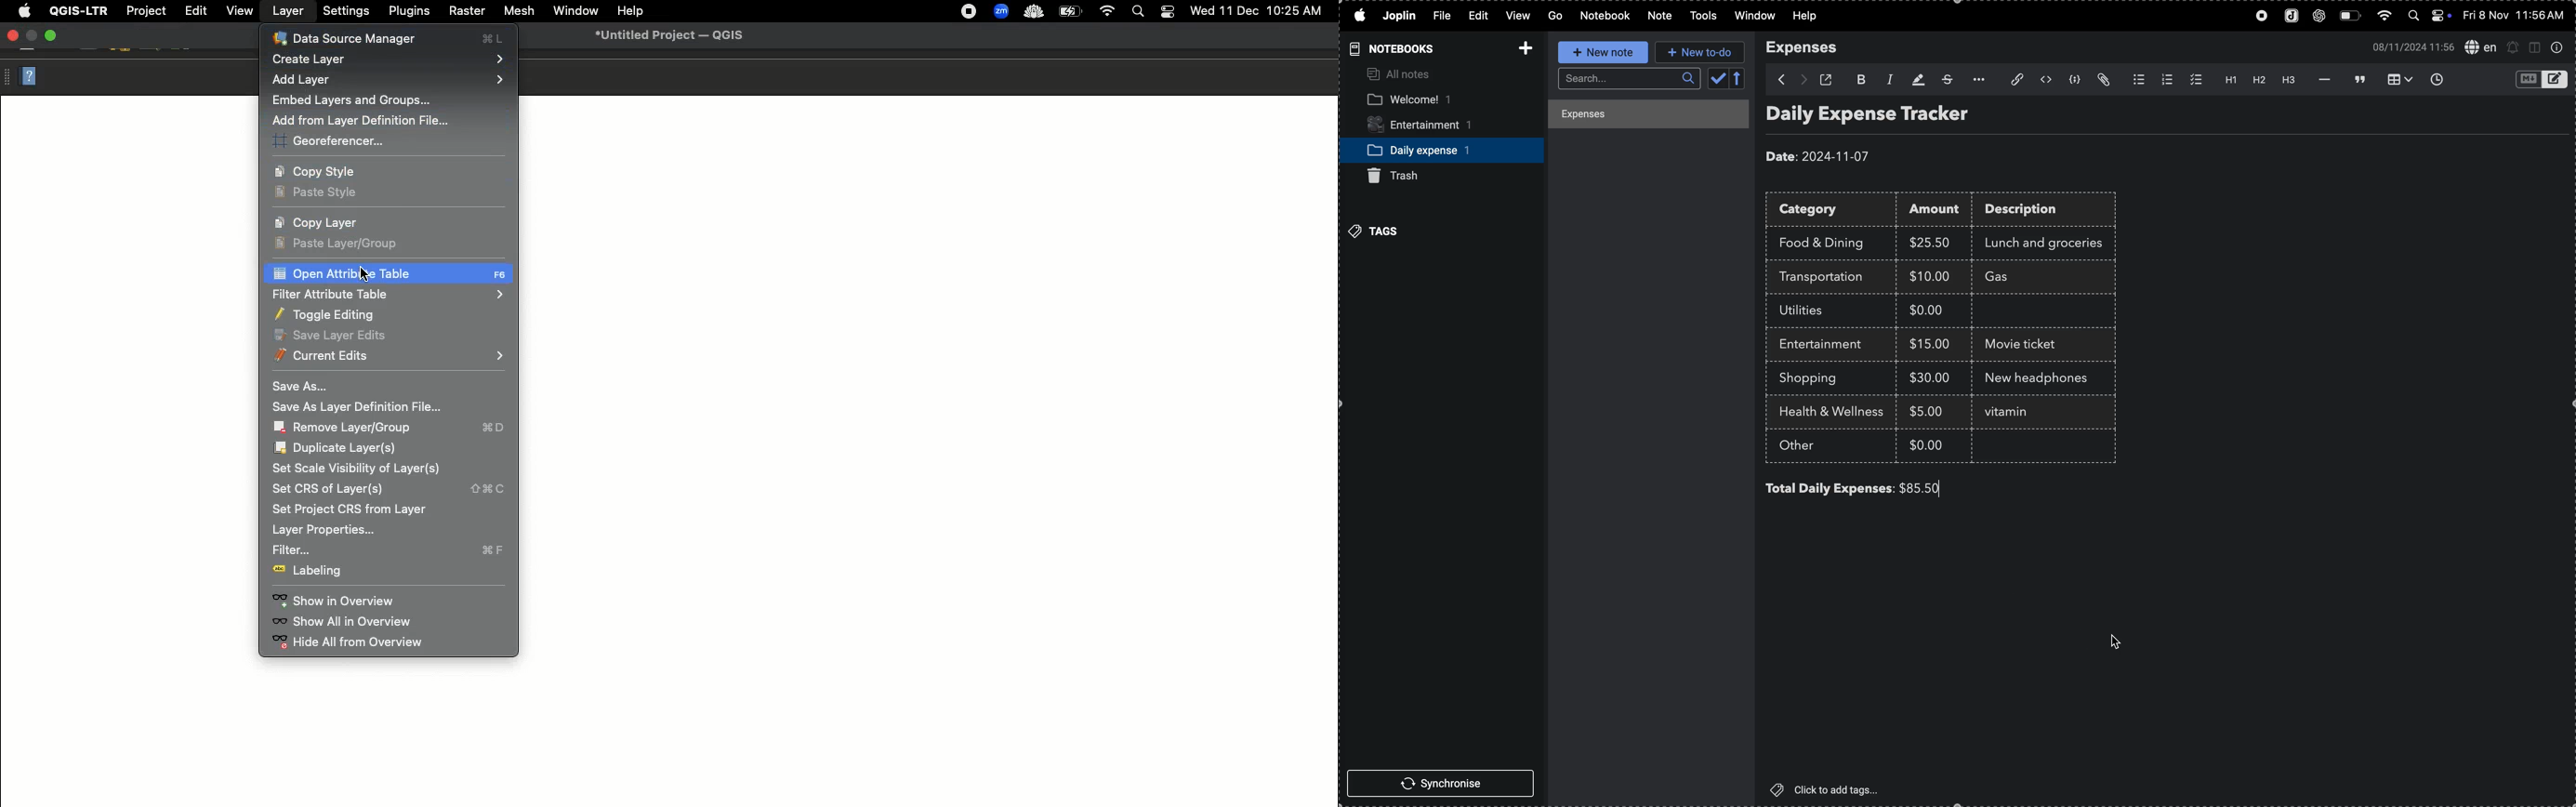  What do you see at coordinates (1930, 378) in the screenshot?
I see `$30.00` at bounding box center [1930, 378].